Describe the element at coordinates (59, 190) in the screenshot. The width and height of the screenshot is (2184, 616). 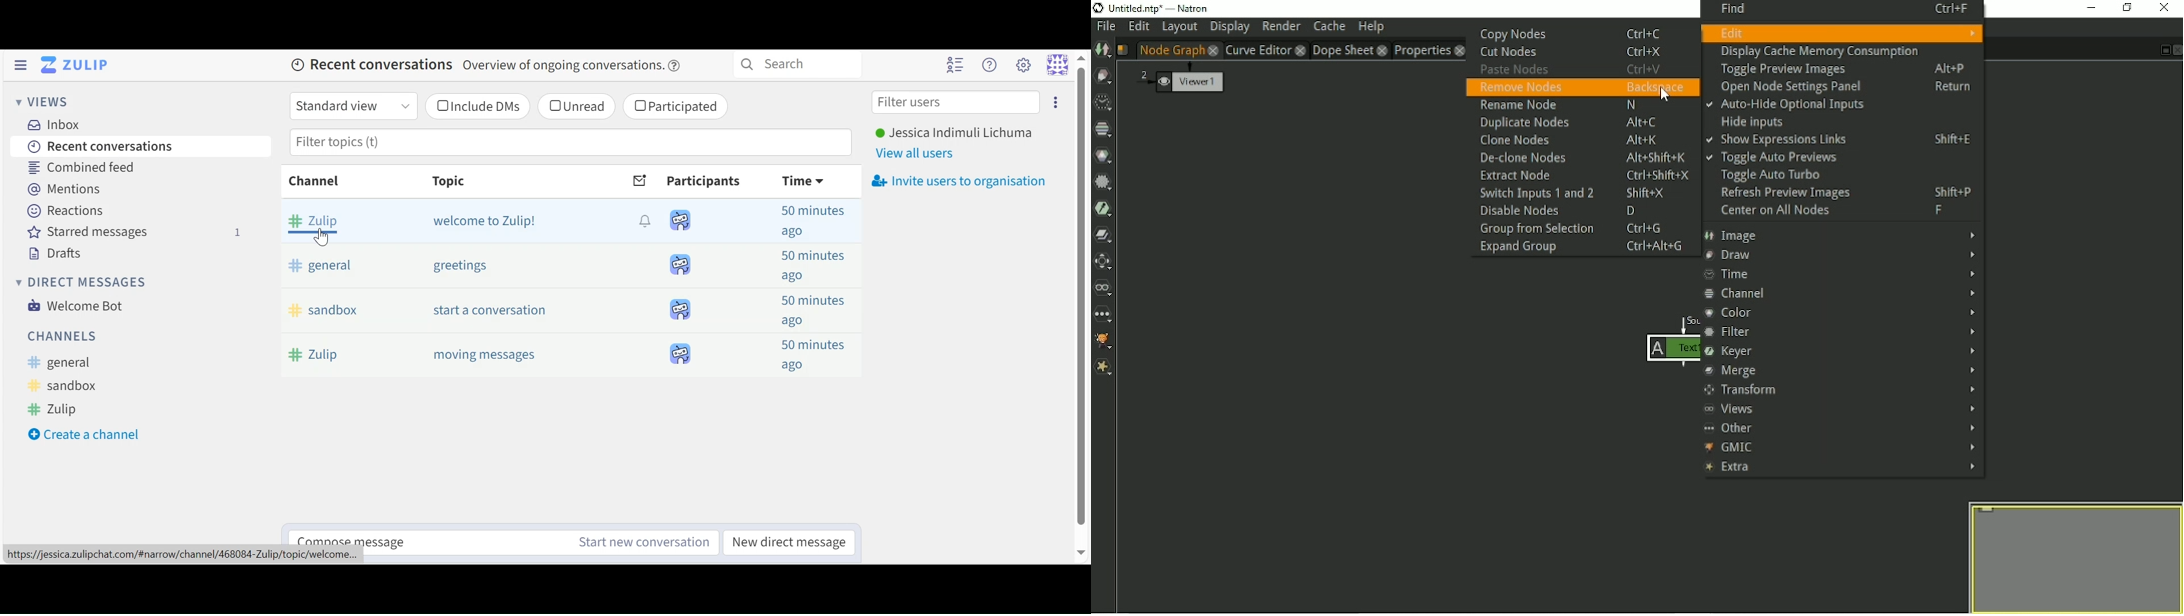
I see `Mentions` at that location.